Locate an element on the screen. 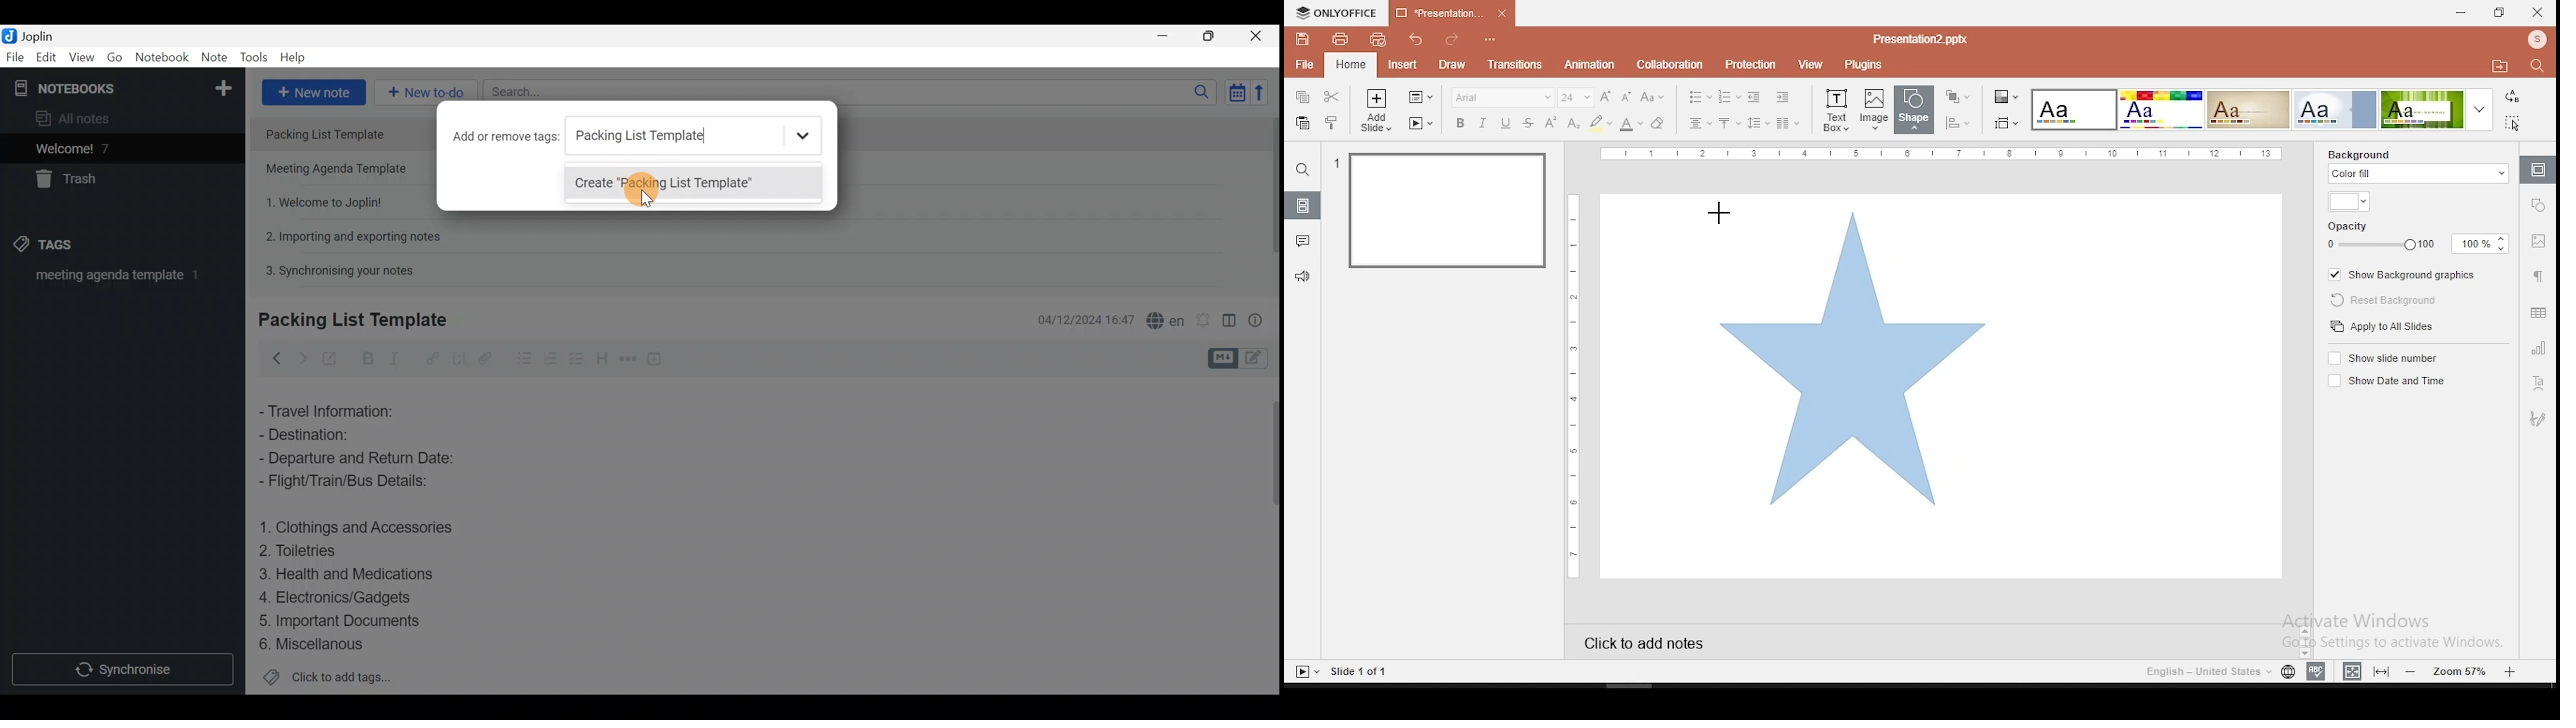 The width and height of the screenshot is (2576, 728). Toiletries is located at coordinates (307, 553).